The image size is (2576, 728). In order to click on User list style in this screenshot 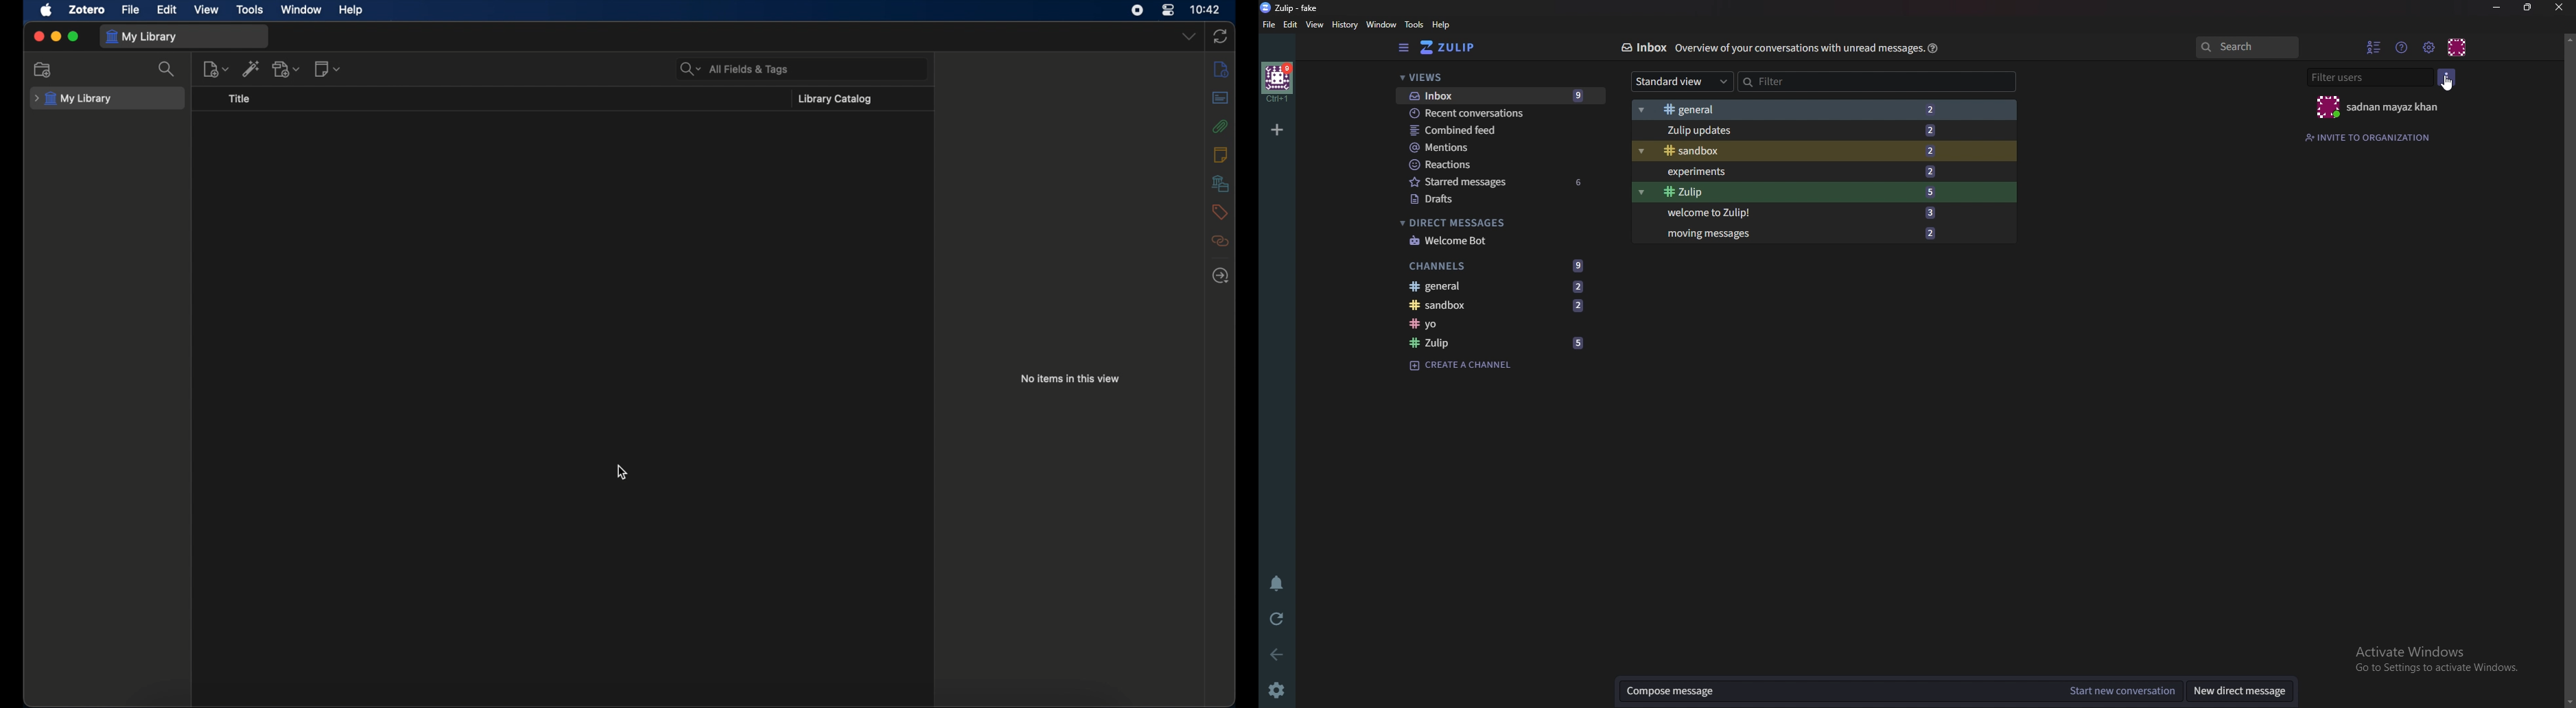, I will do `click(2449, 77)`.